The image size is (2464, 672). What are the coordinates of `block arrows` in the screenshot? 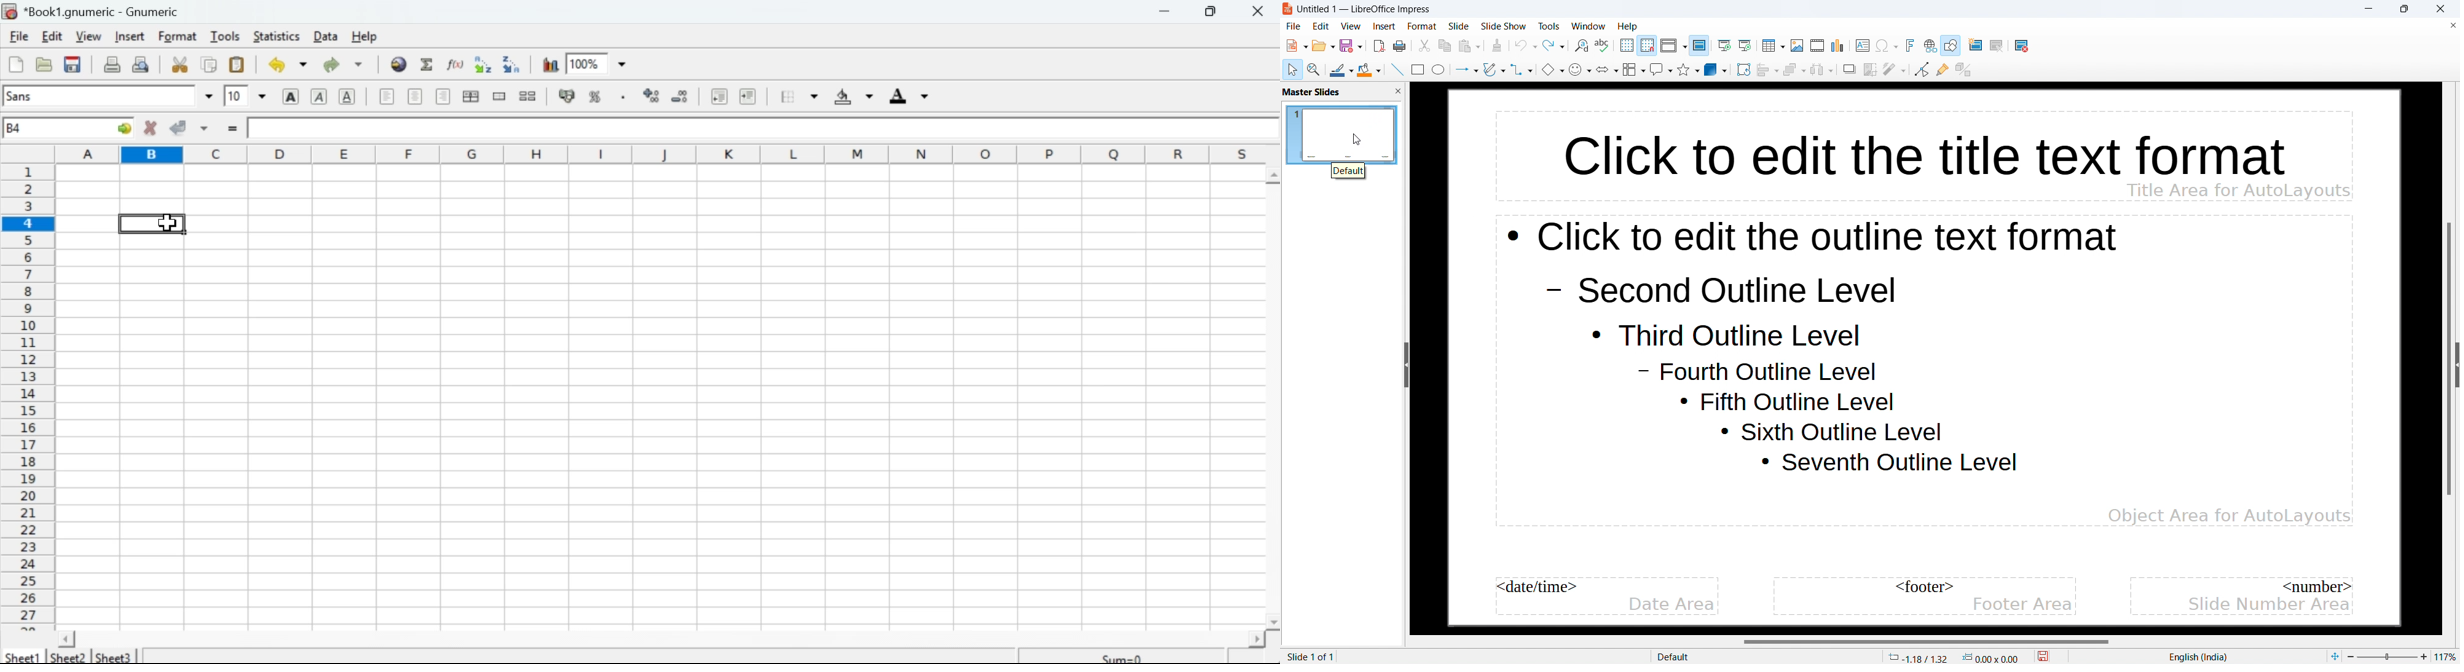 It's located at (1607, 69).